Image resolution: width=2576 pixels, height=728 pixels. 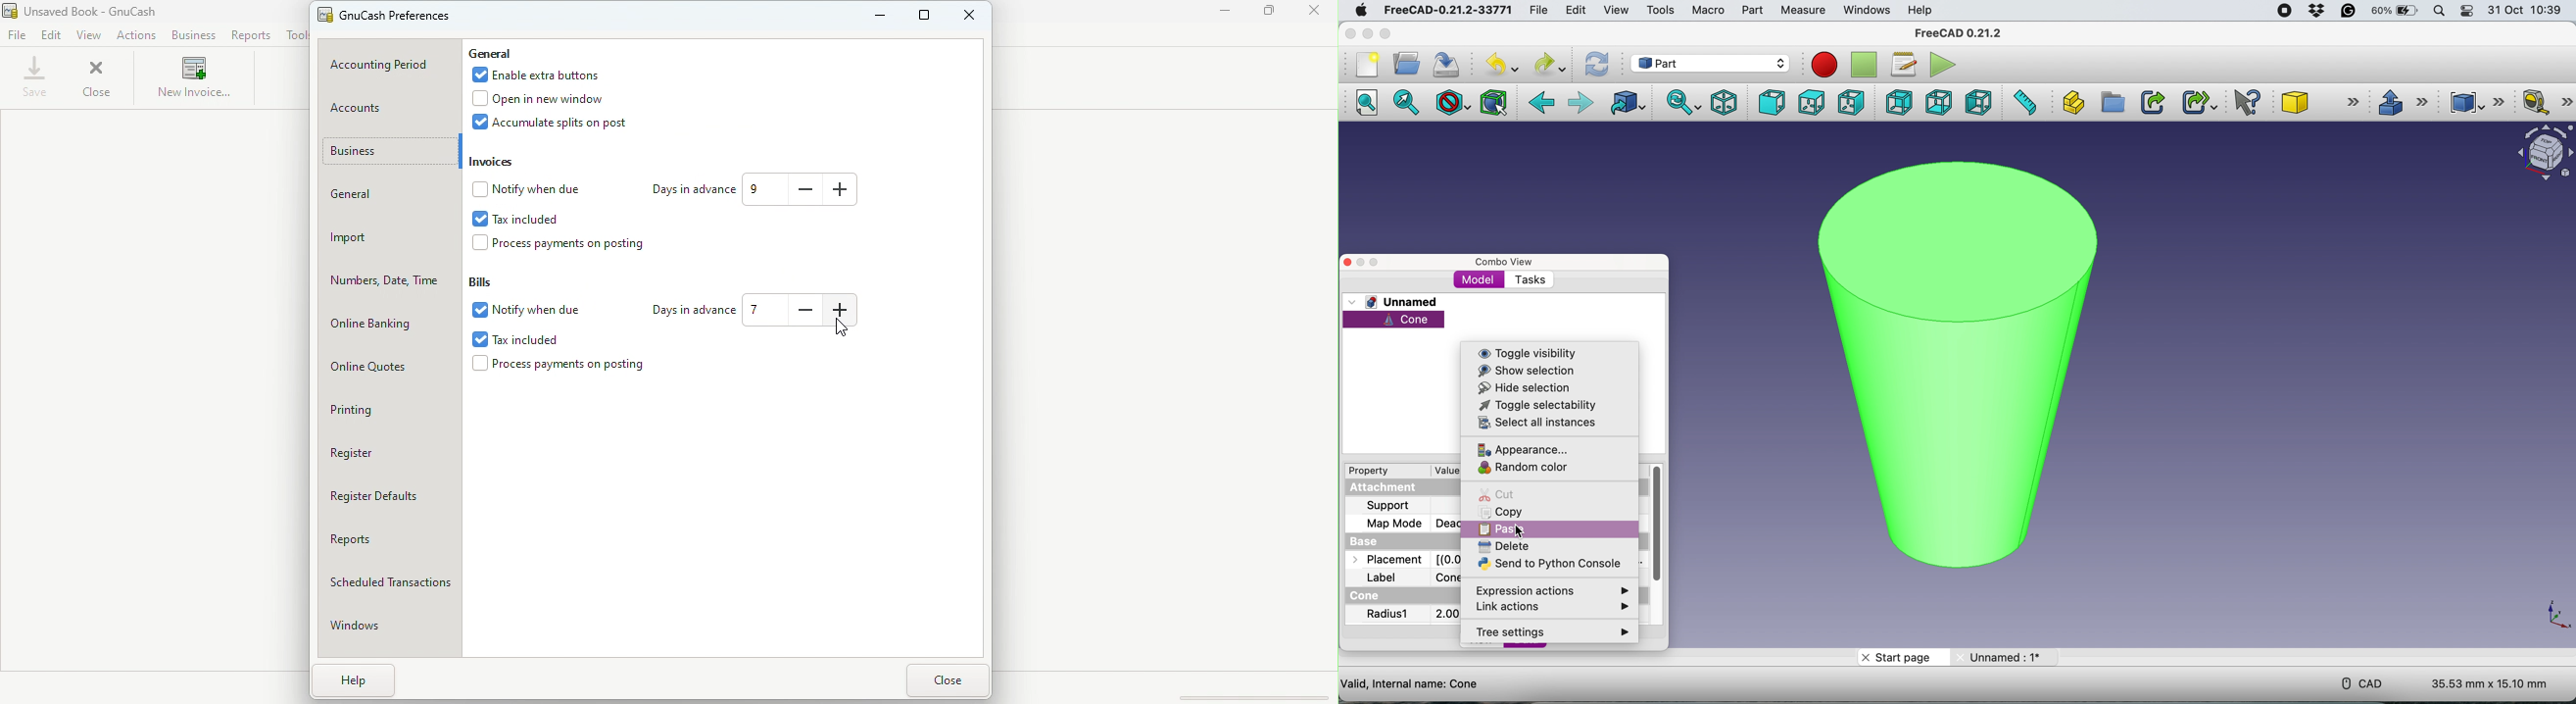 What do you see at coordinates (1397, 302) in the screenshot?
I see `unnamed` at bounding box center [1397, 302].